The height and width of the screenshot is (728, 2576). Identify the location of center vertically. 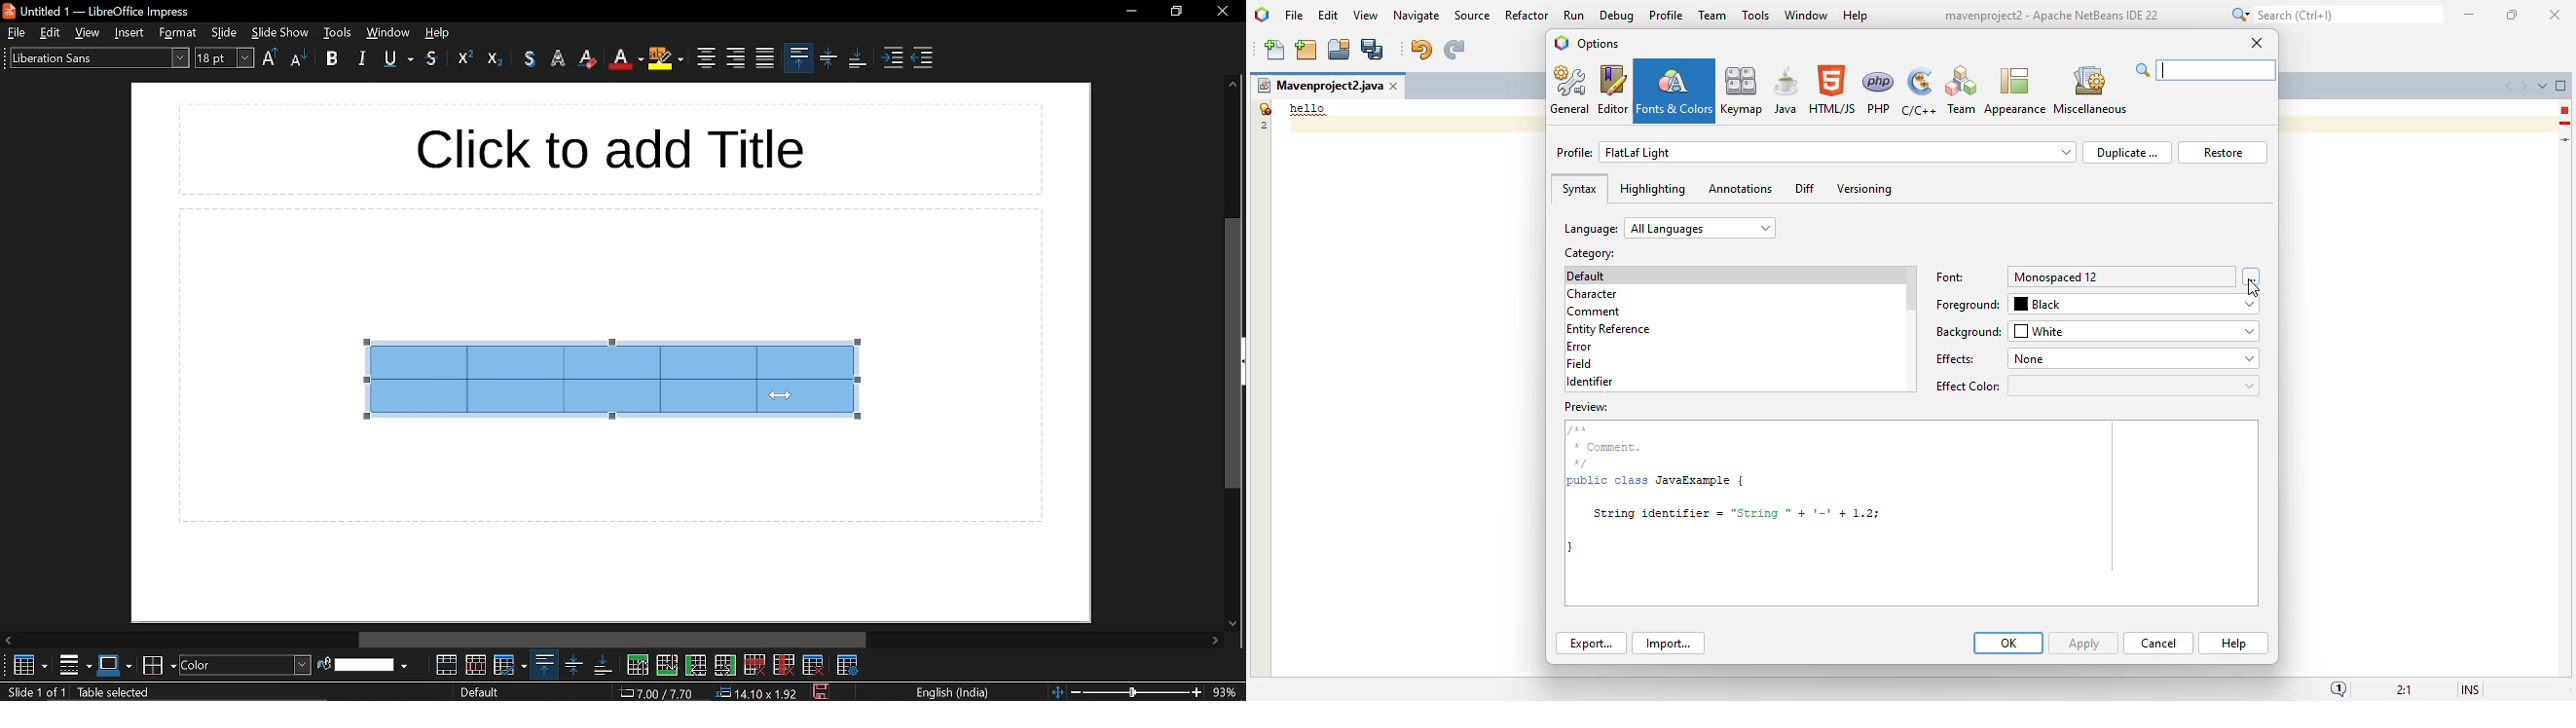
(570, 665).